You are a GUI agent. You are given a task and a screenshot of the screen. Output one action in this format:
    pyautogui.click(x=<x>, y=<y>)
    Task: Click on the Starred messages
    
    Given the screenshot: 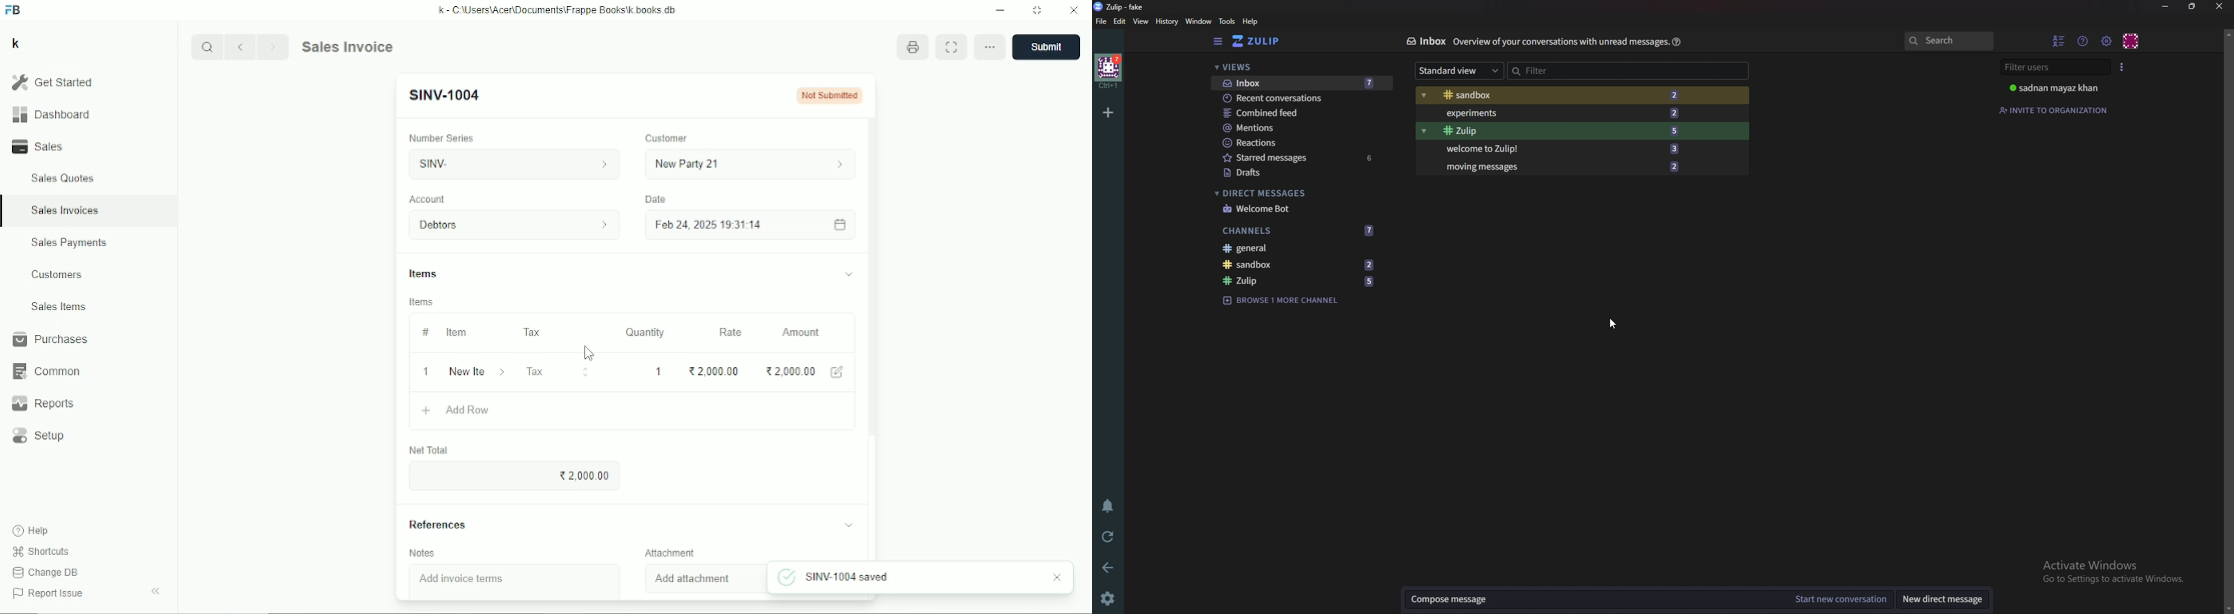 What is the action you would take?
    pyautogui.click(x=1302, y=157)
    